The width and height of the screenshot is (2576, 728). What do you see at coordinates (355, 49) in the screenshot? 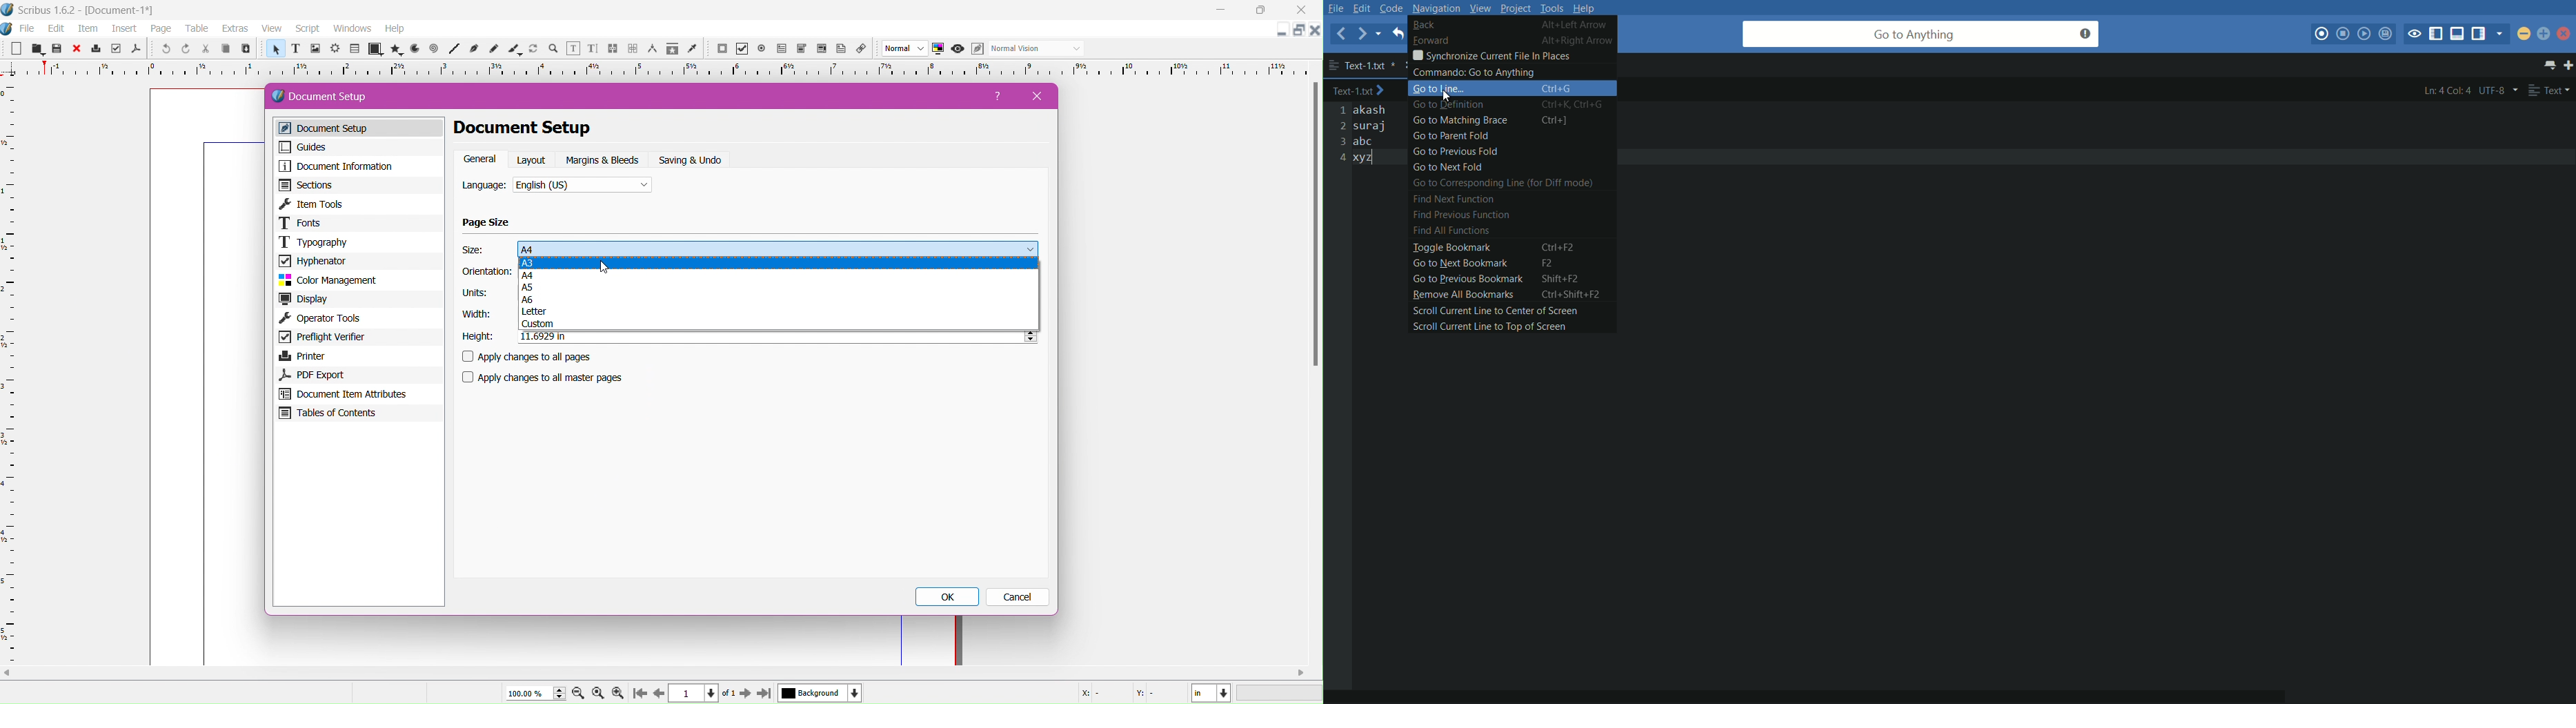
I see `table` at bounding box center [355, 49].